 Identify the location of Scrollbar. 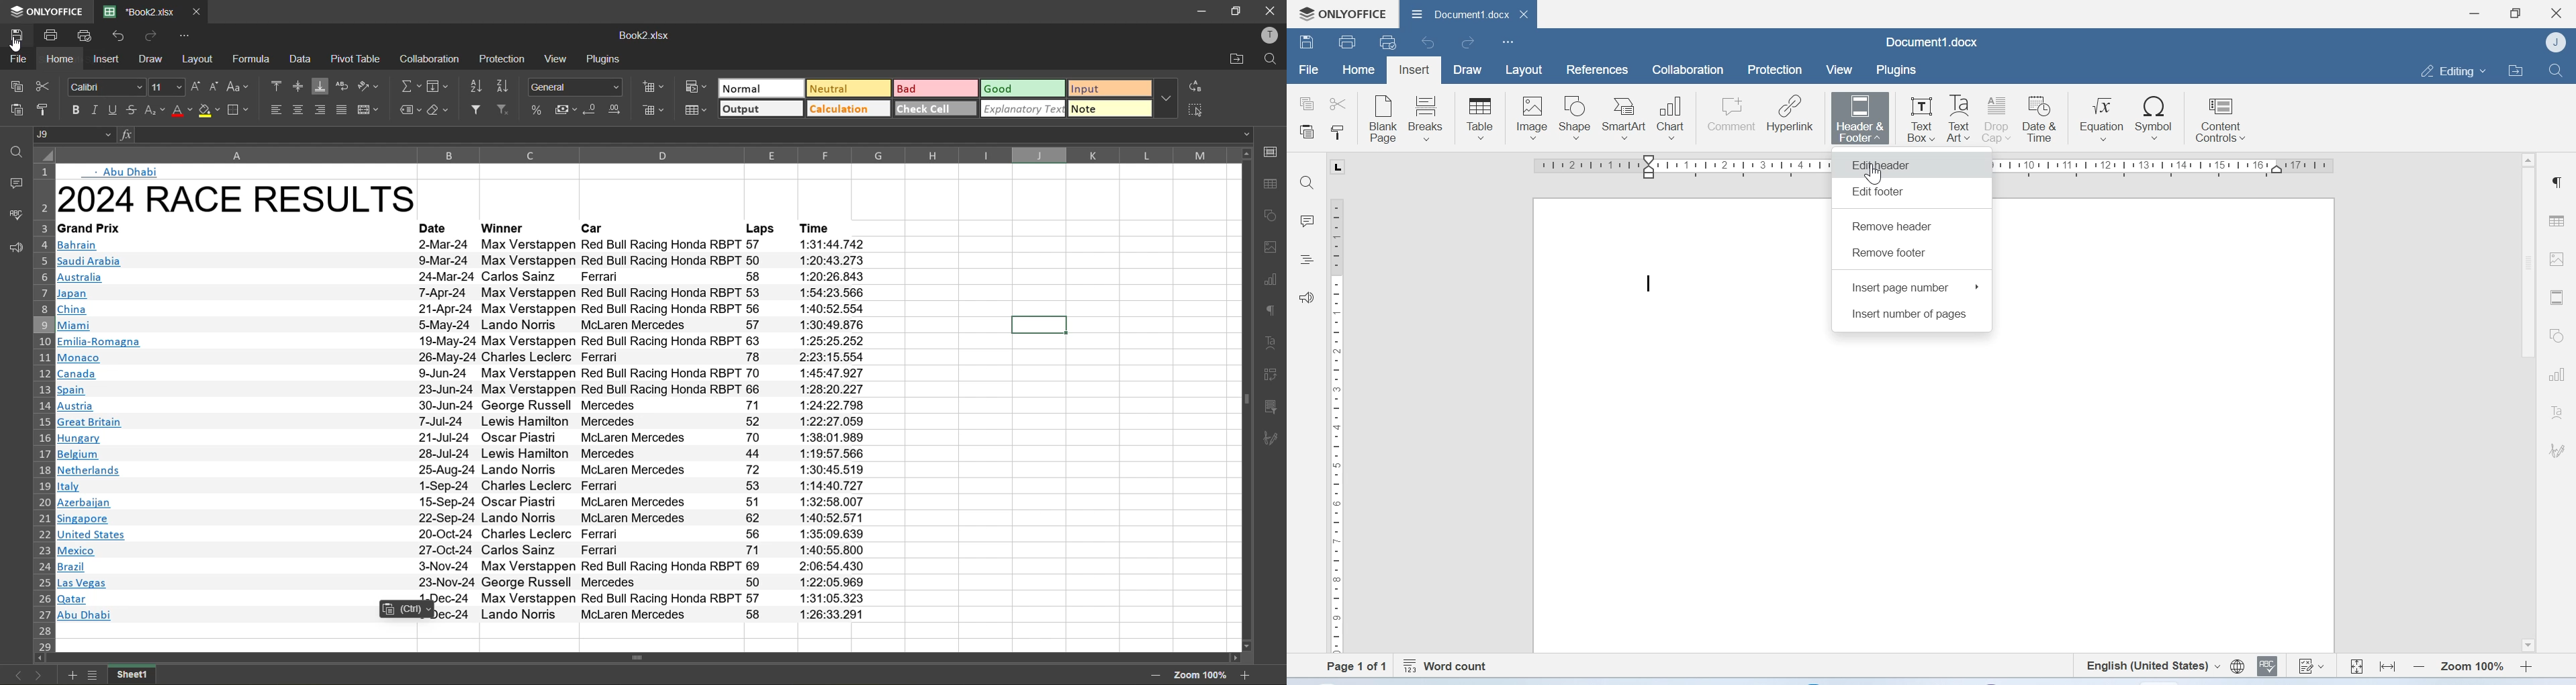
(2524, 268).